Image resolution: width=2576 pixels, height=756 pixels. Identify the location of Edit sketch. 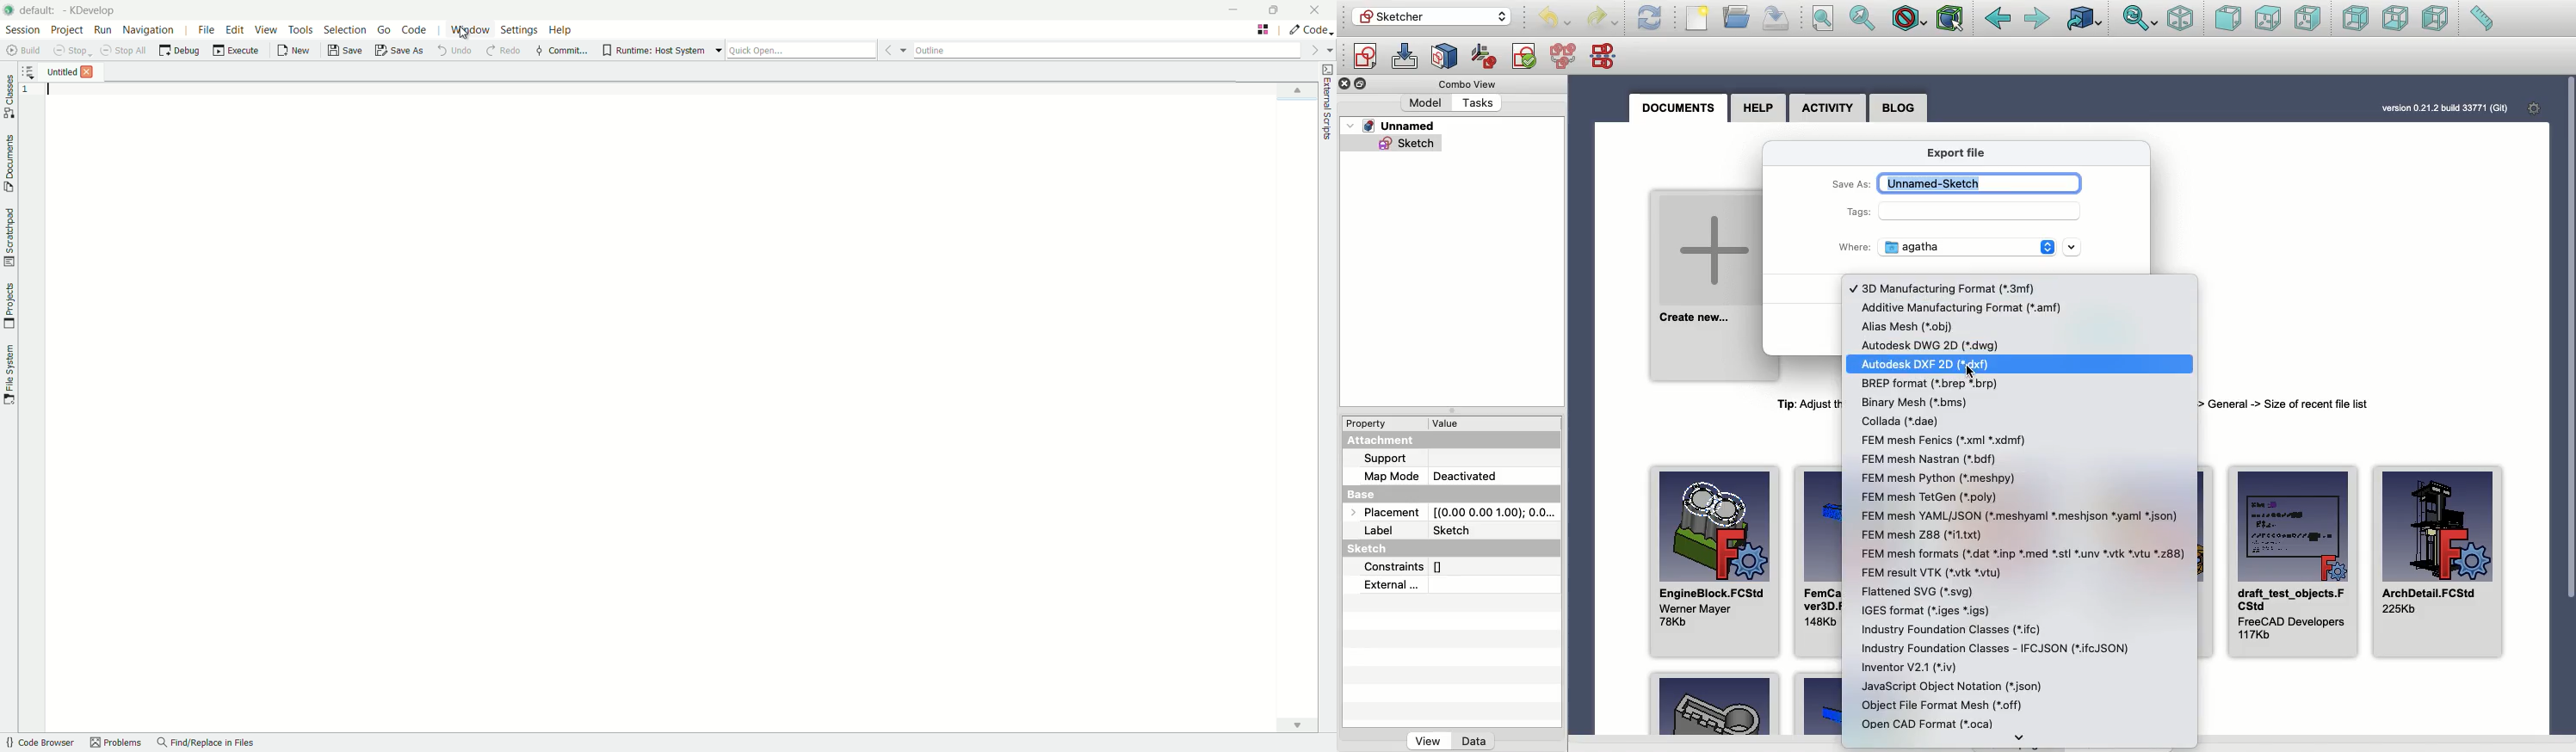
(1406, 58).